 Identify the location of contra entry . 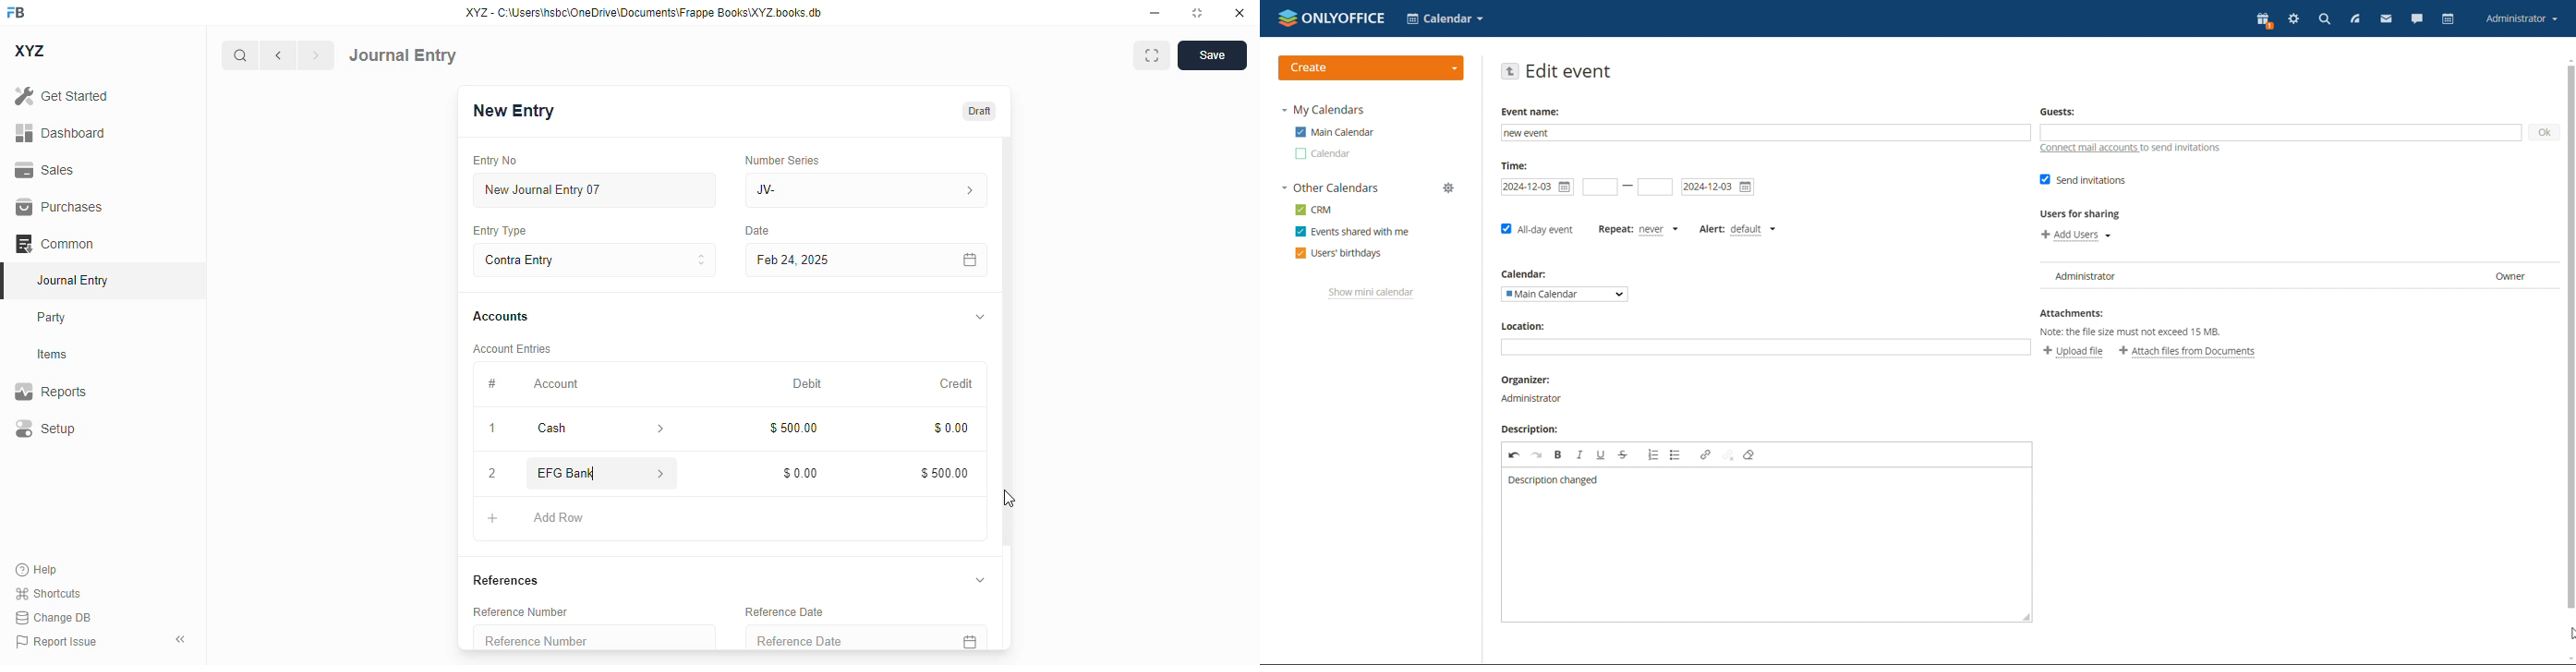
(594, 259).